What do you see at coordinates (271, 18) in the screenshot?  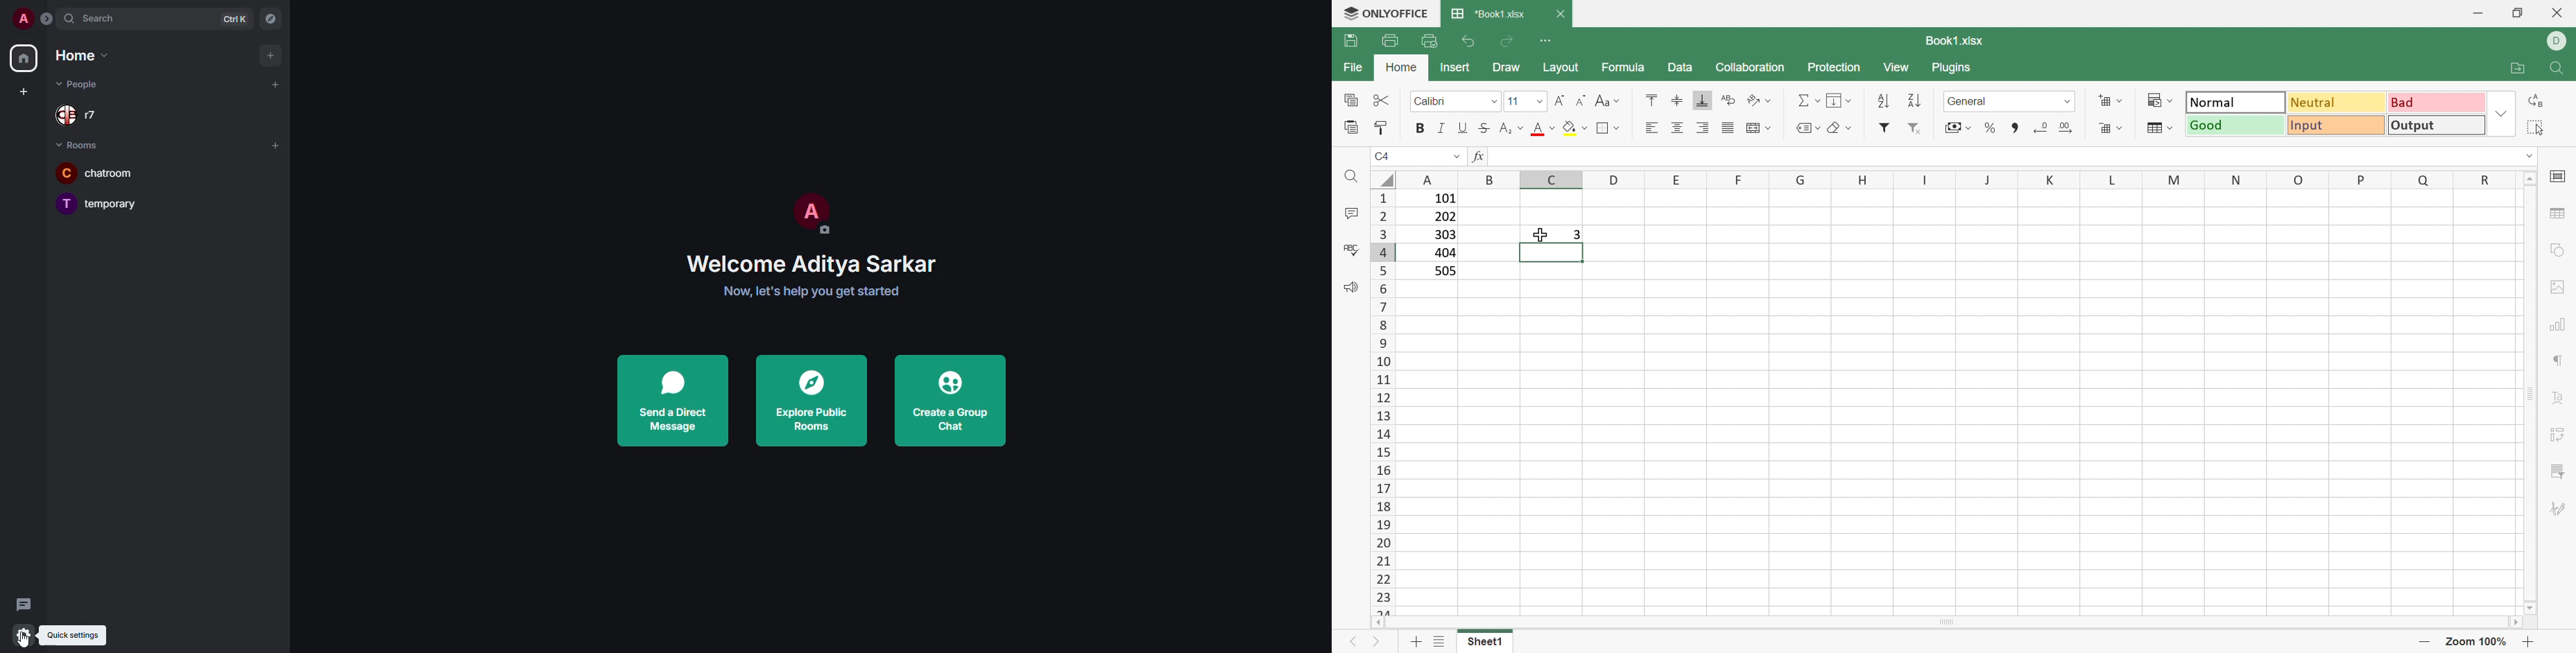 I see `navigator` at bounding box center [271, 18].